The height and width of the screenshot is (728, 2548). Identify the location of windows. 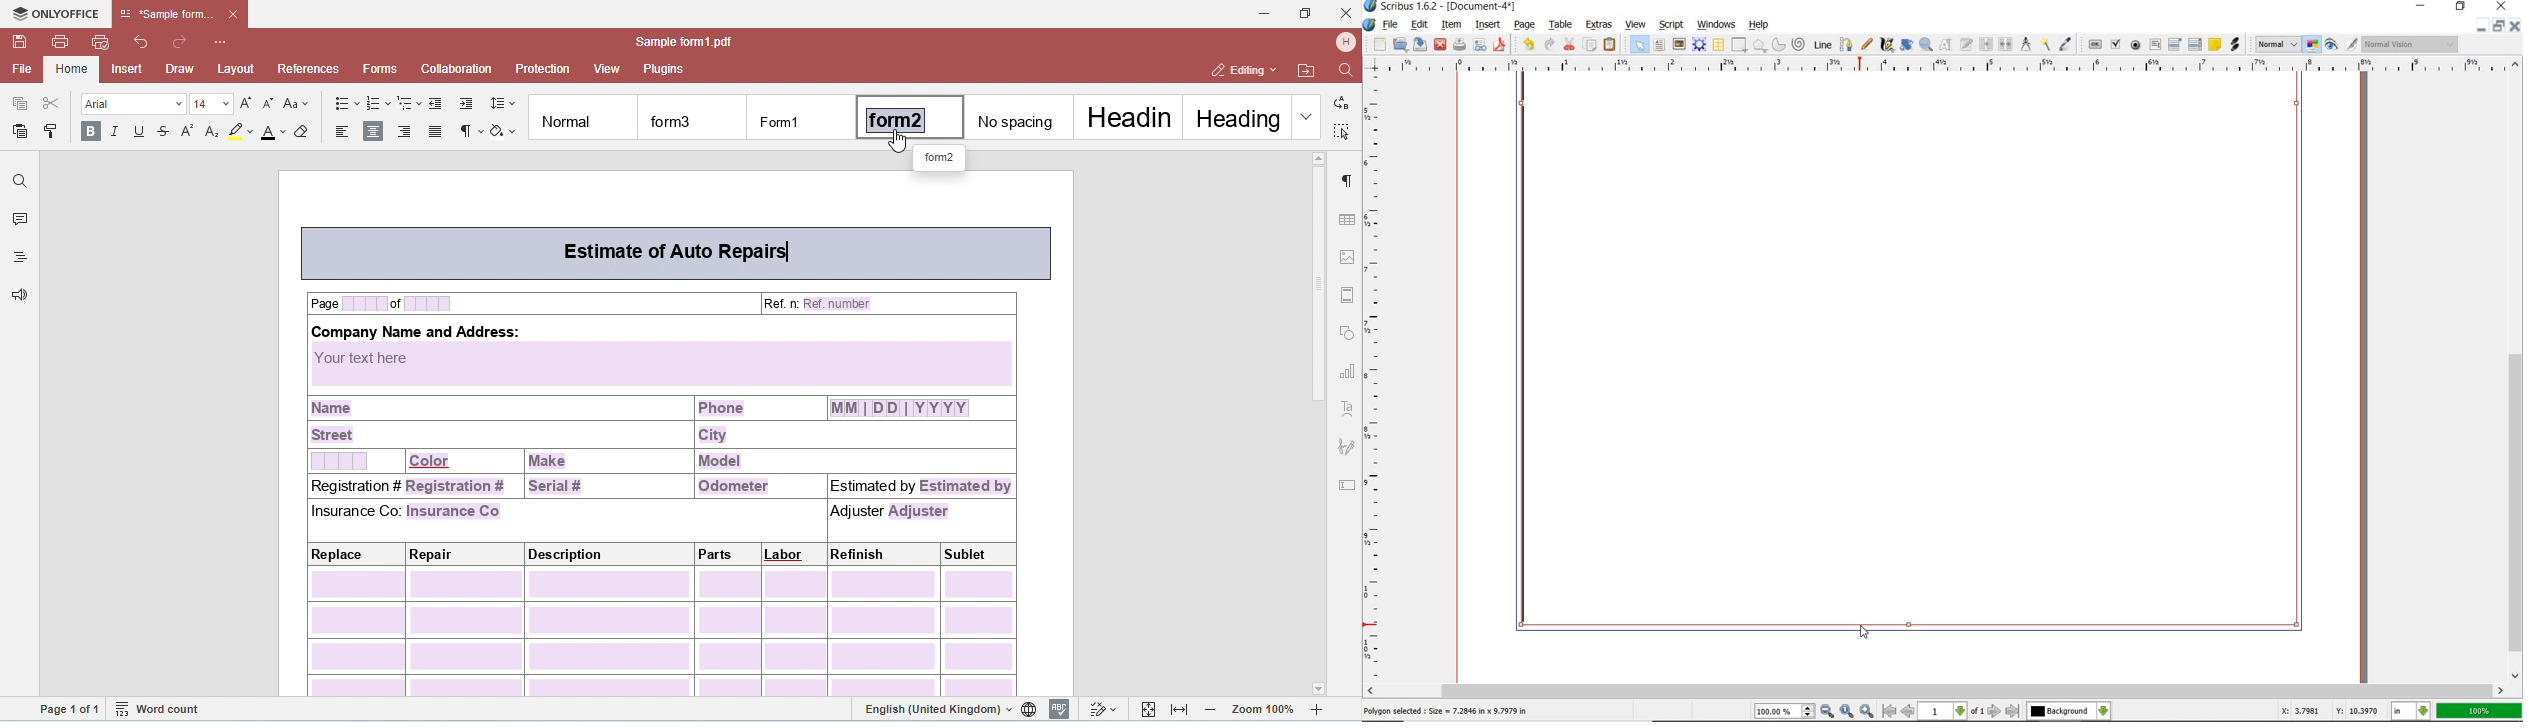
(1716, 24).